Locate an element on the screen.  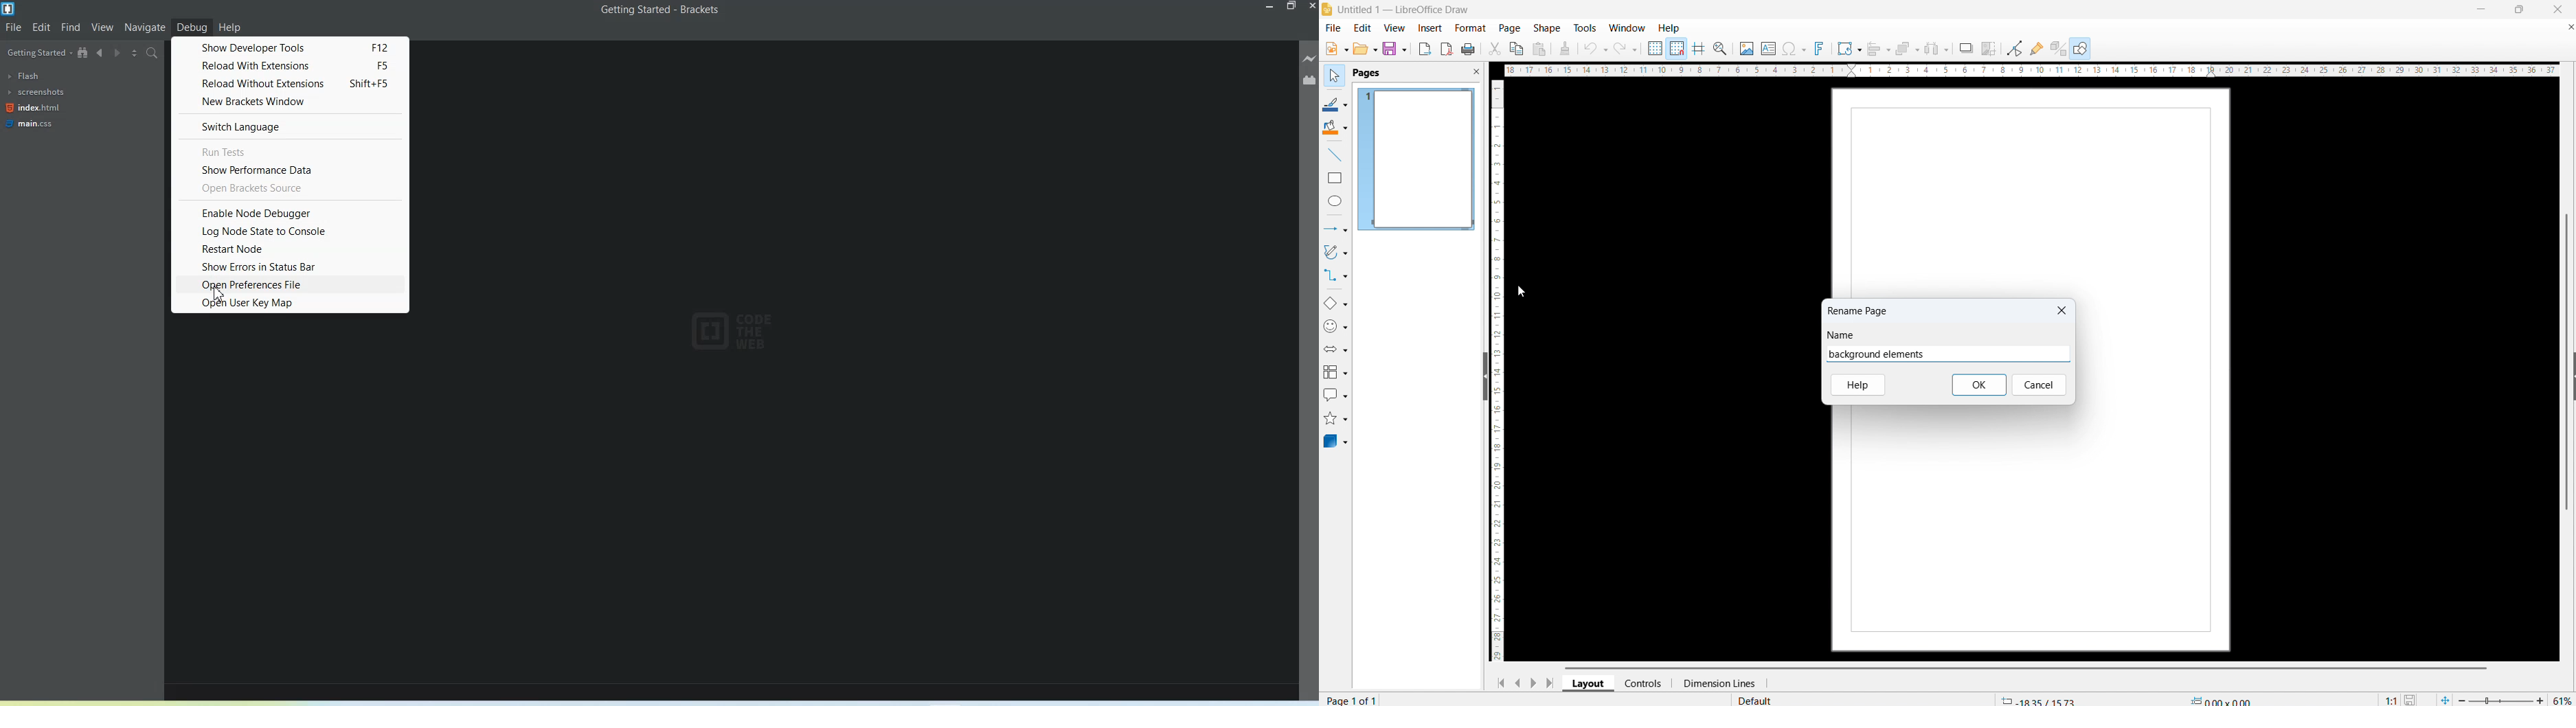
export is located at coordinates (1425, 49).